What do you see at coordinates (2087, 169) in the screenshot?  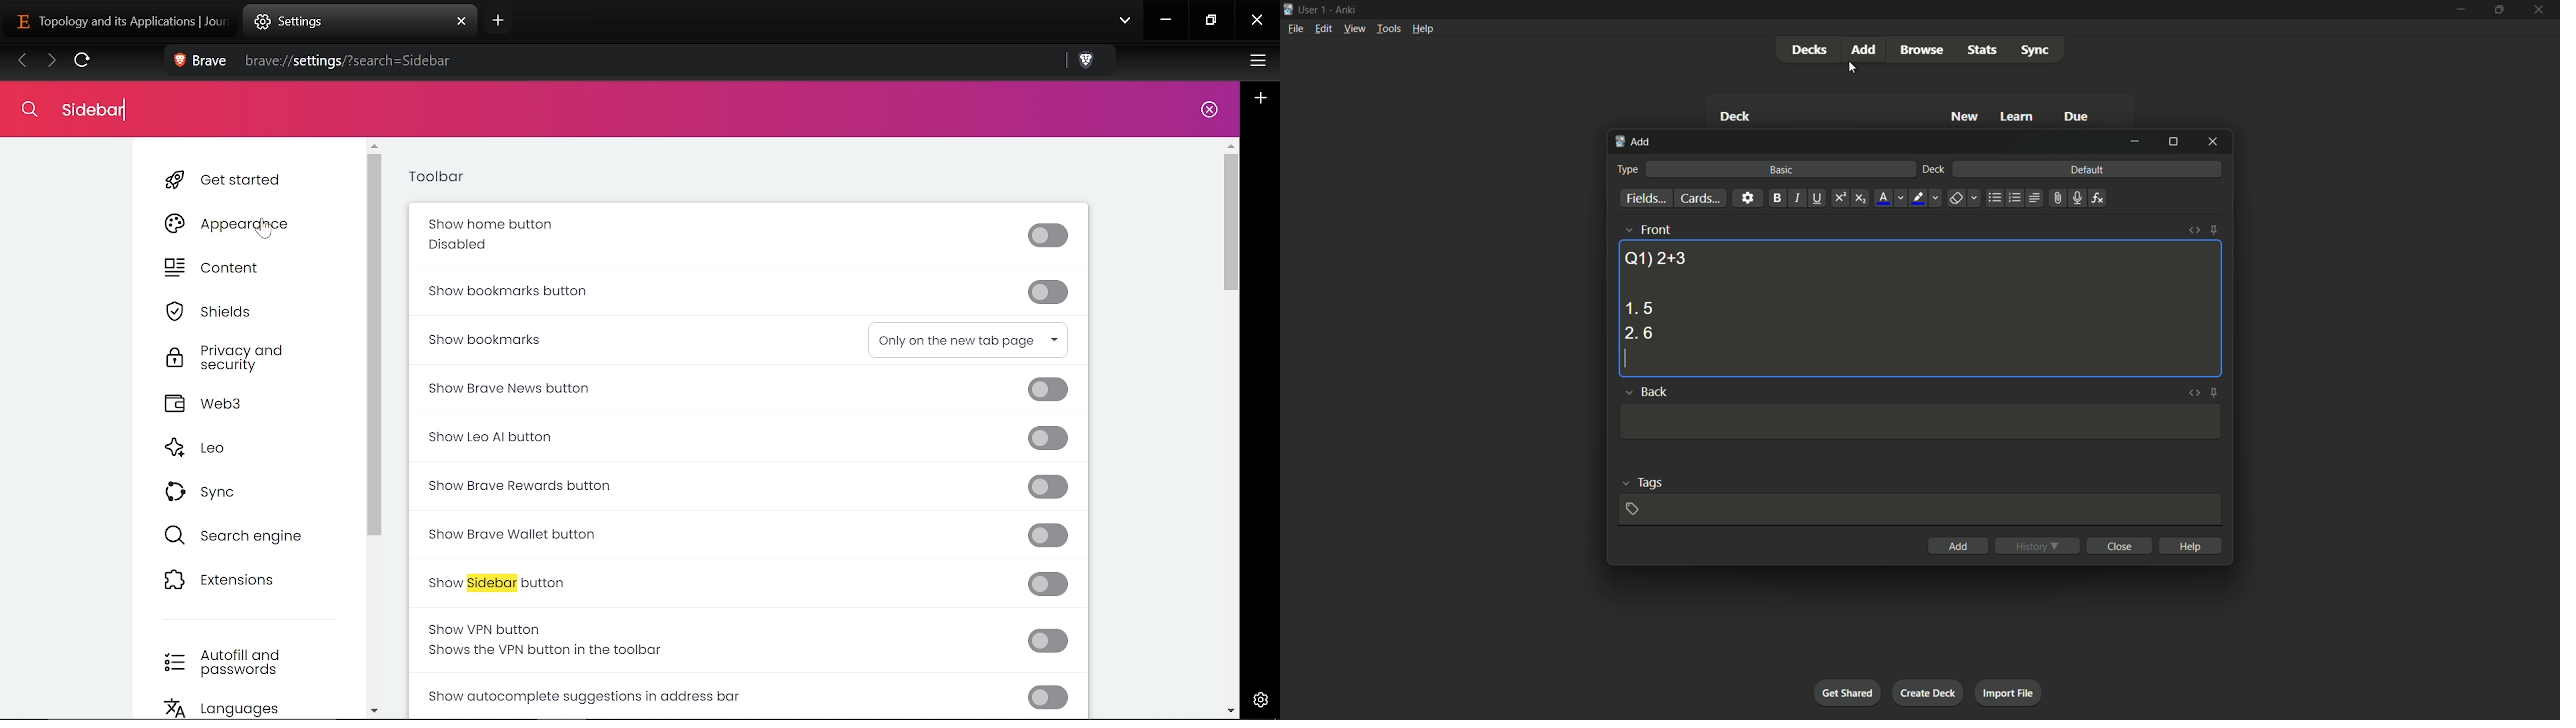 I see `default` at bounding box center [2087, 169].